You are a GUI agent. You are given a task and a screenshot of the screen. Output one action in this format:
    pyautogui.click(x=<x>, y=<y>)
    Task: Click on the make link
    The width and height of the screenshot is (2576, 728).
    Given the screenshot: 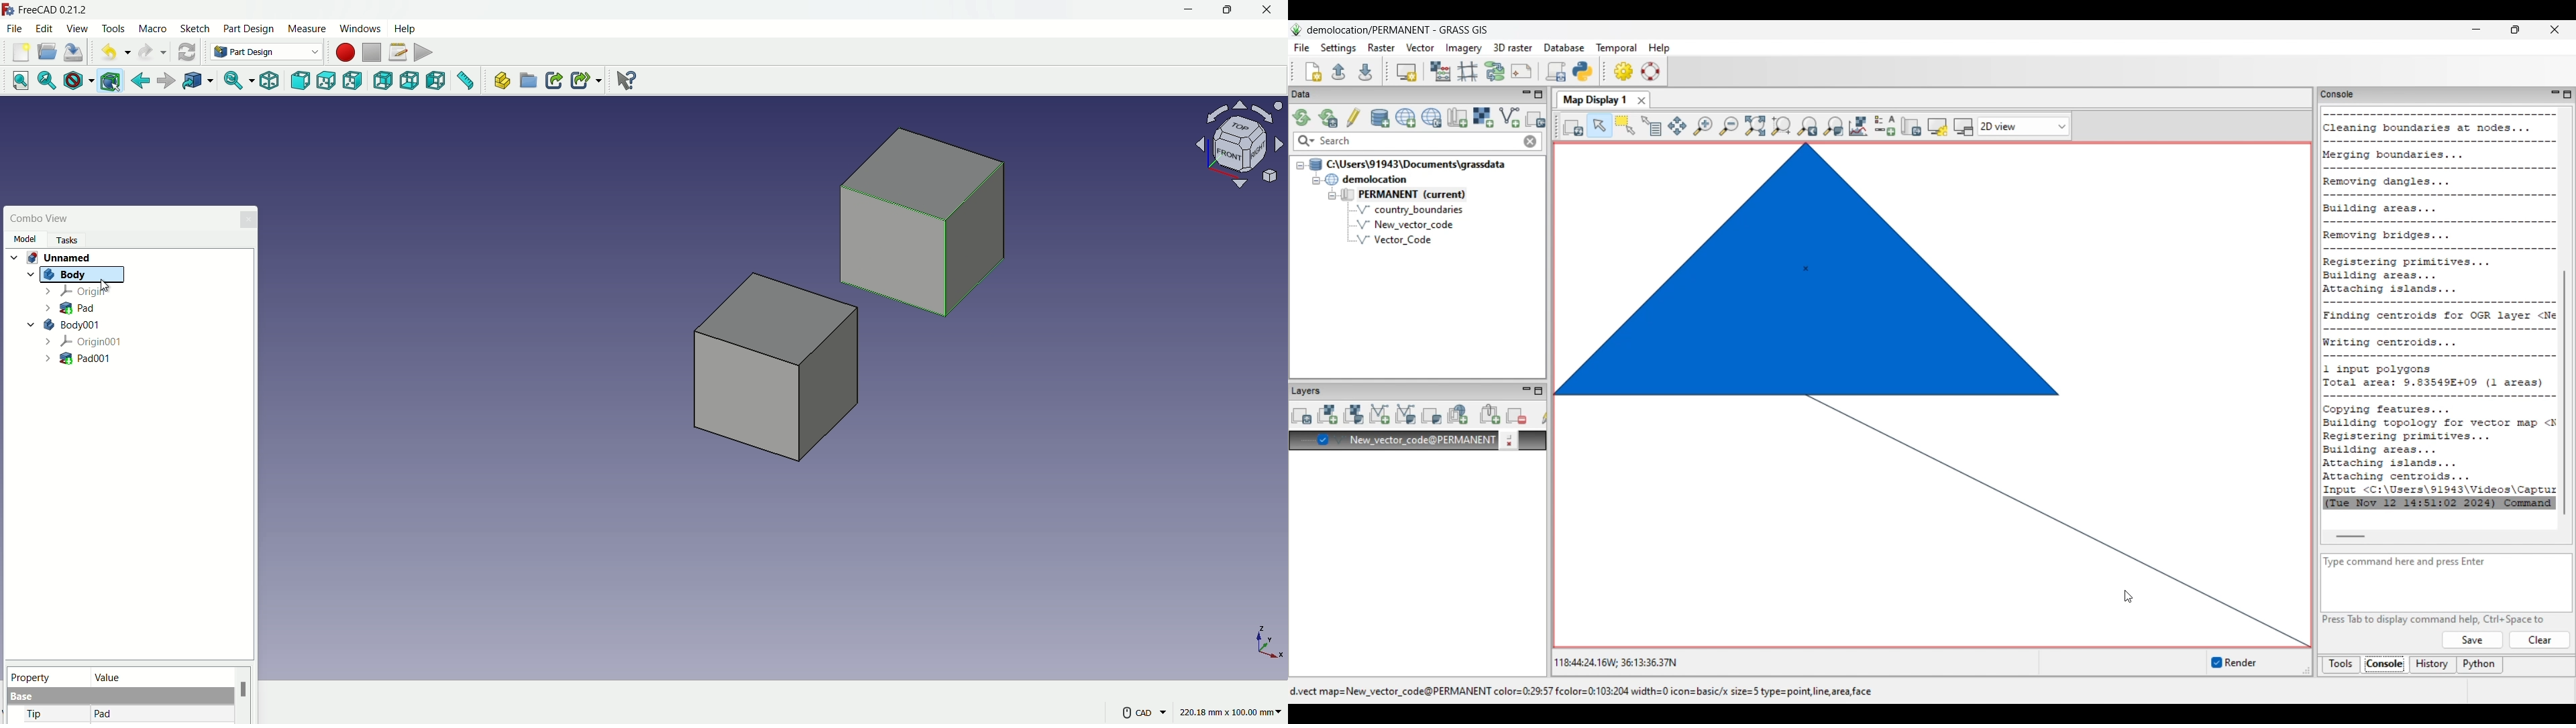 What is the action you would take?
    pyautogui.click(x=554, y=82)
    